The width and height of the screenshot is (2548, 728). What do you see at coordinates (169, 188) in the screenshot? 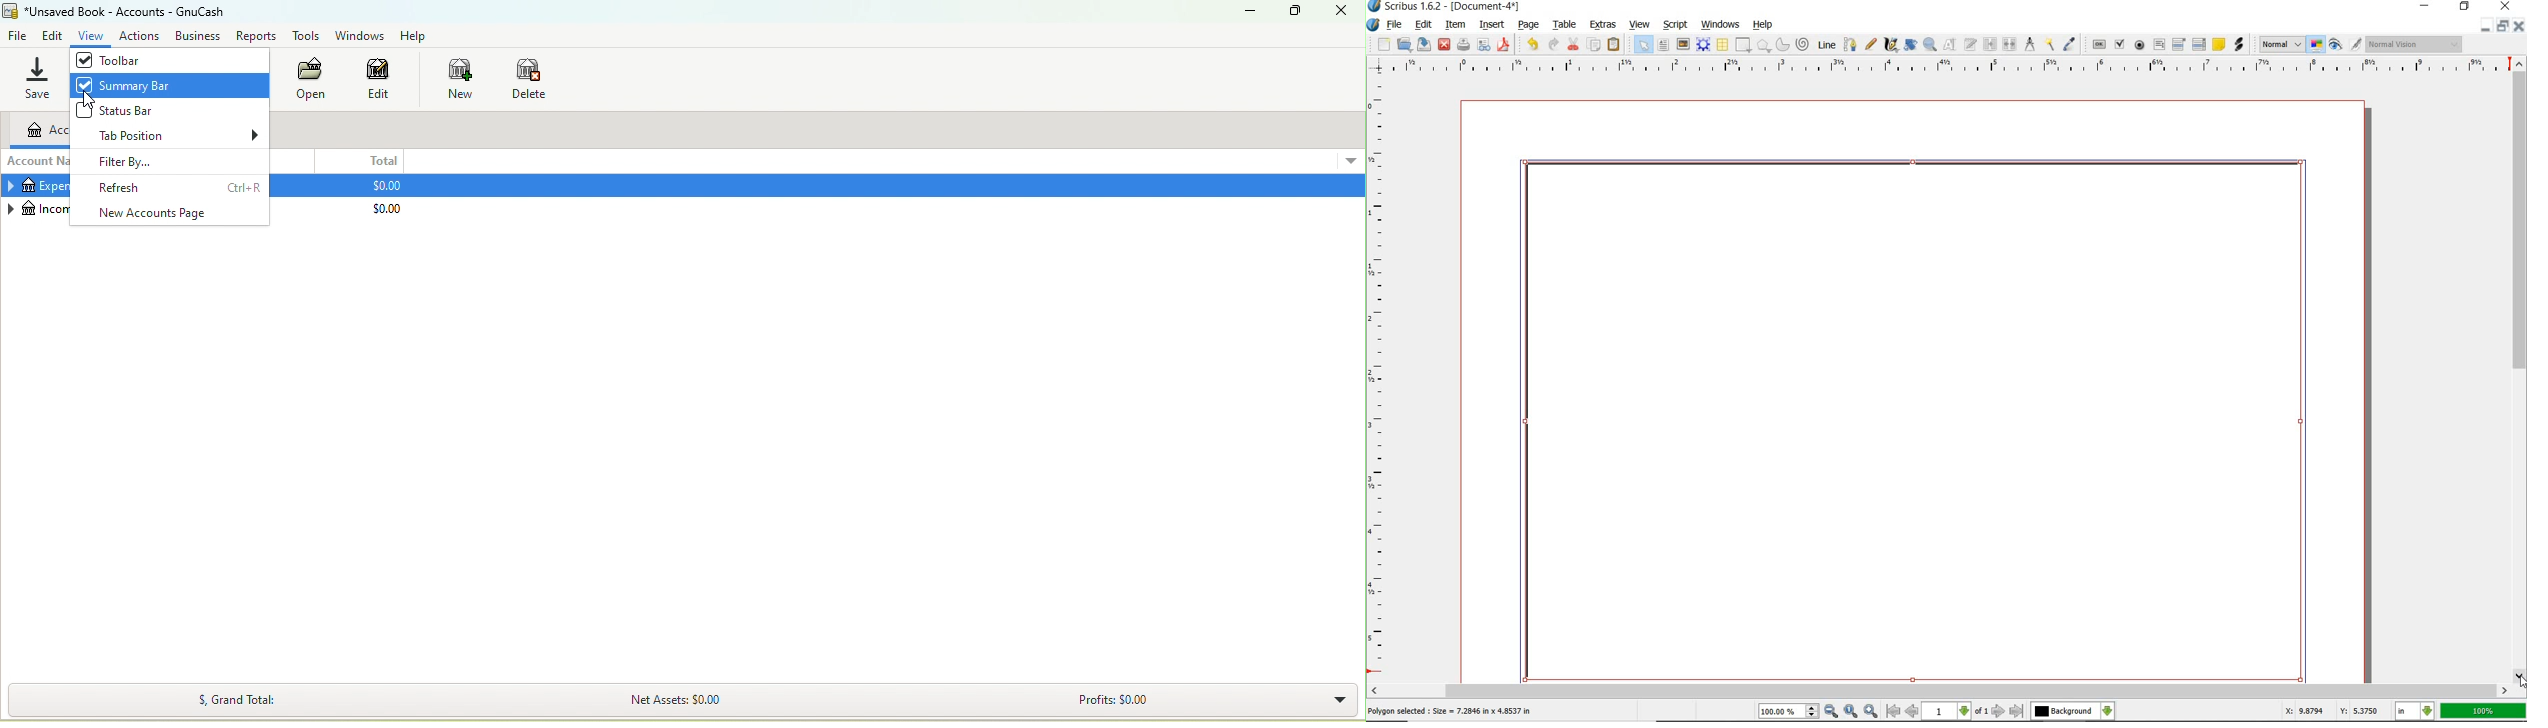
I see `Refresh` at bounding box center [169, 188].